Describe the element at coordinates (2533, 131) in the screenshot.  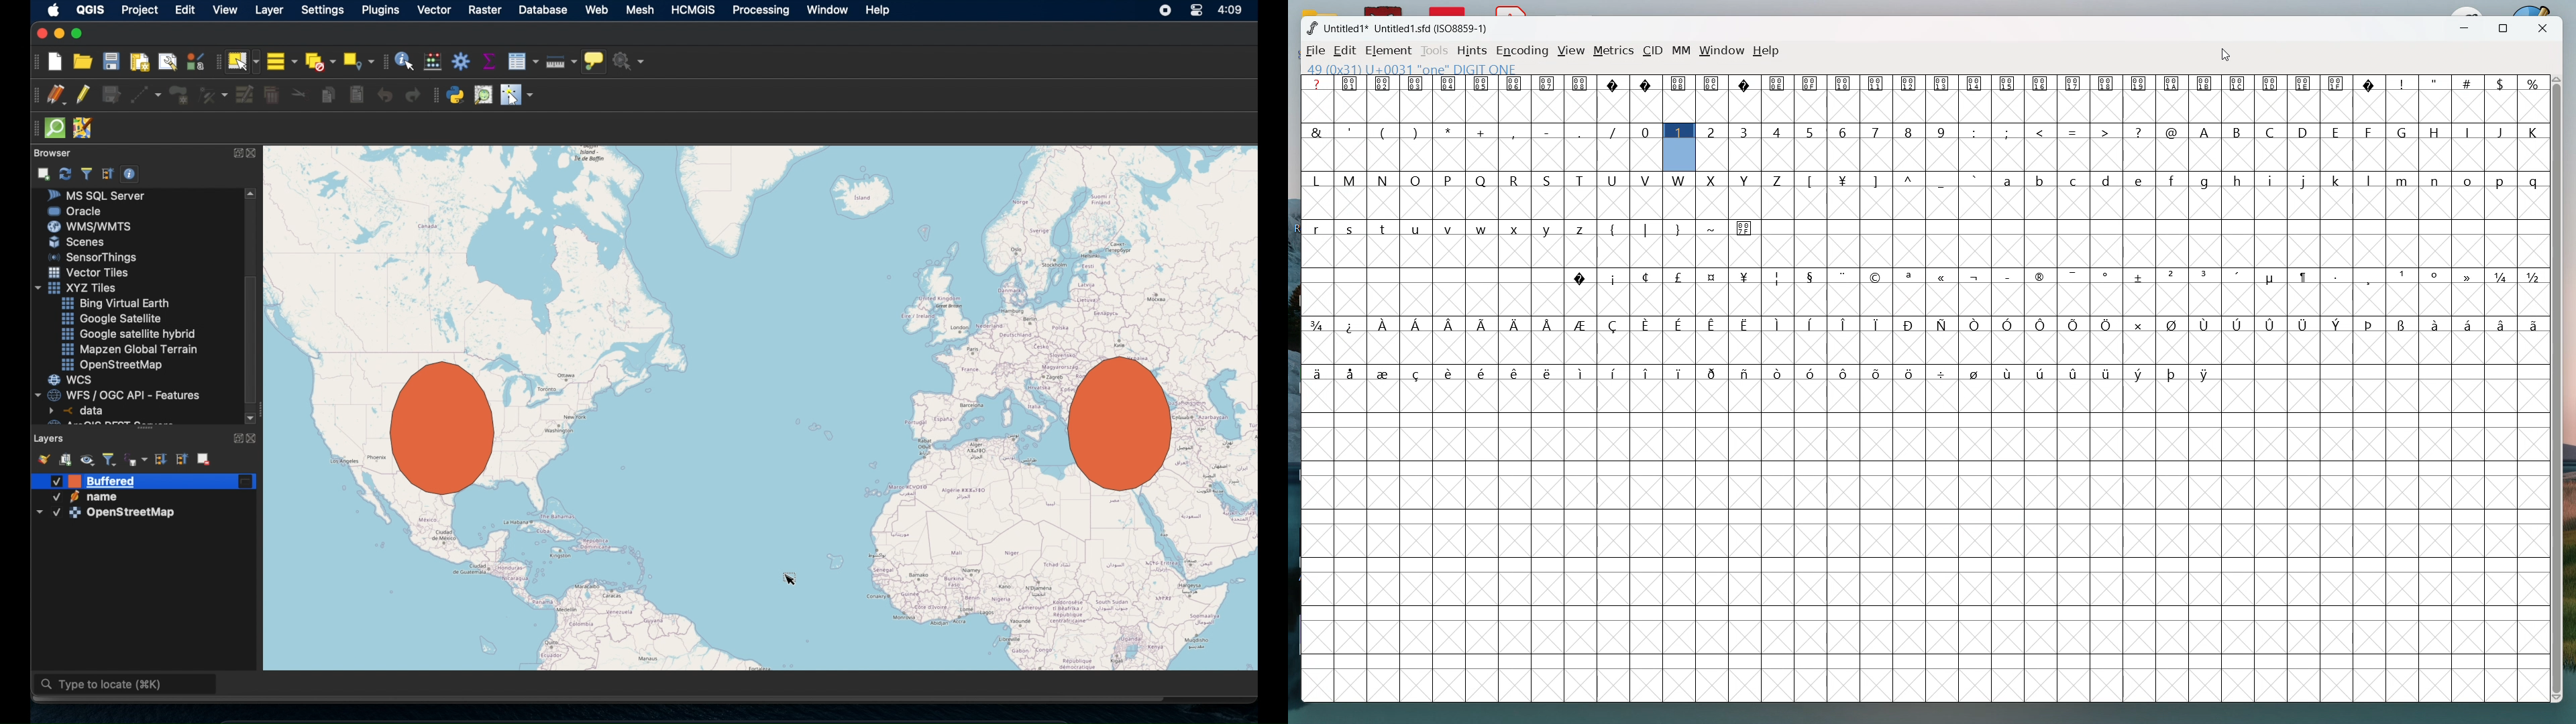
I see `K` at that location.